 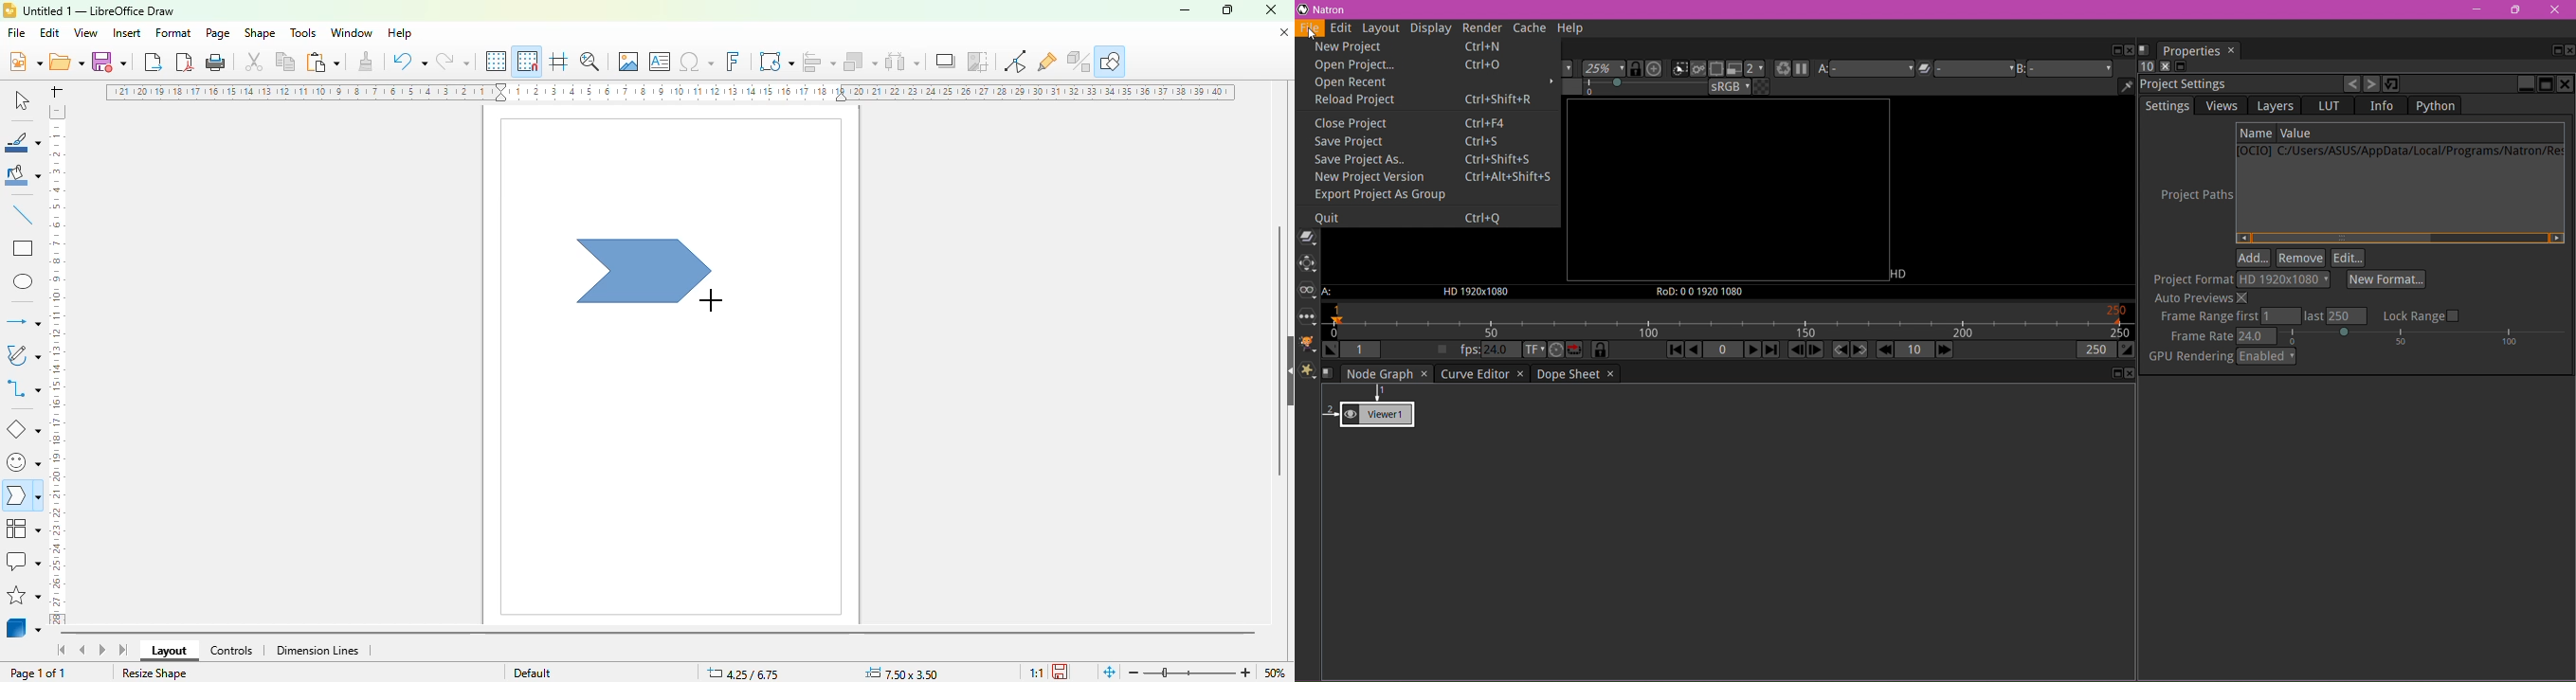 I want to click on 3D objects, so click(x=24, y=626).